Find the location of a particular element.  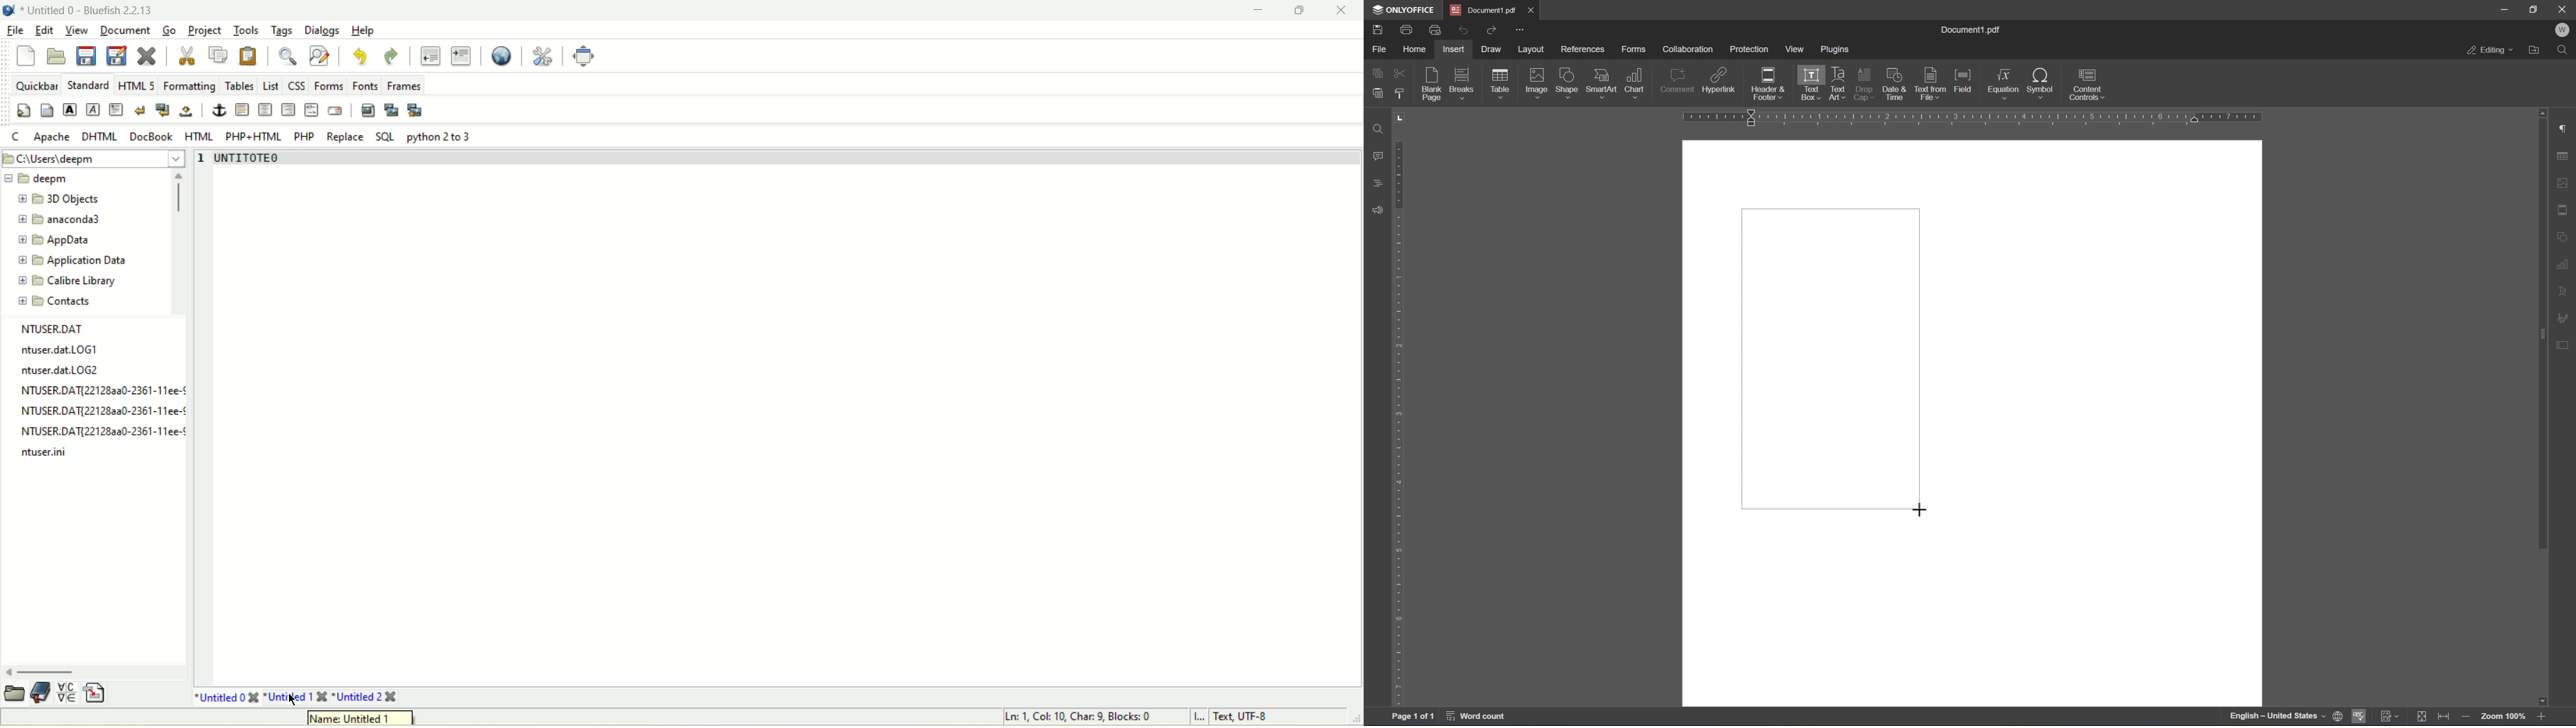

track changes is located at coordinates (2391, 717).